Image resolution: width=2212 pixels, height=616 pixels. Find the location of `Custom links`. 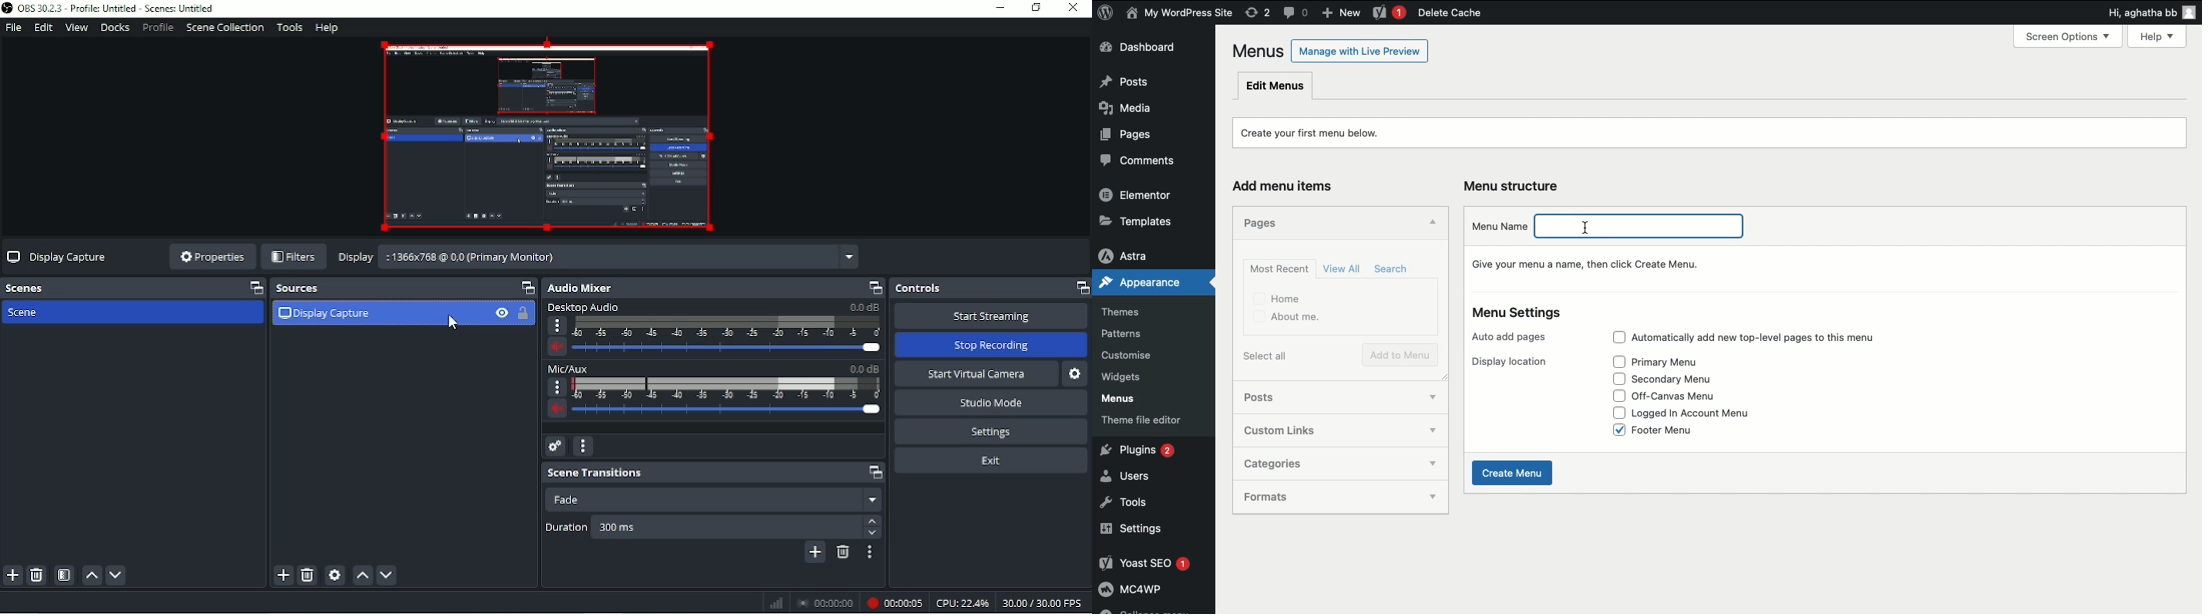

Custom links is located at coordinates (1316, 429).